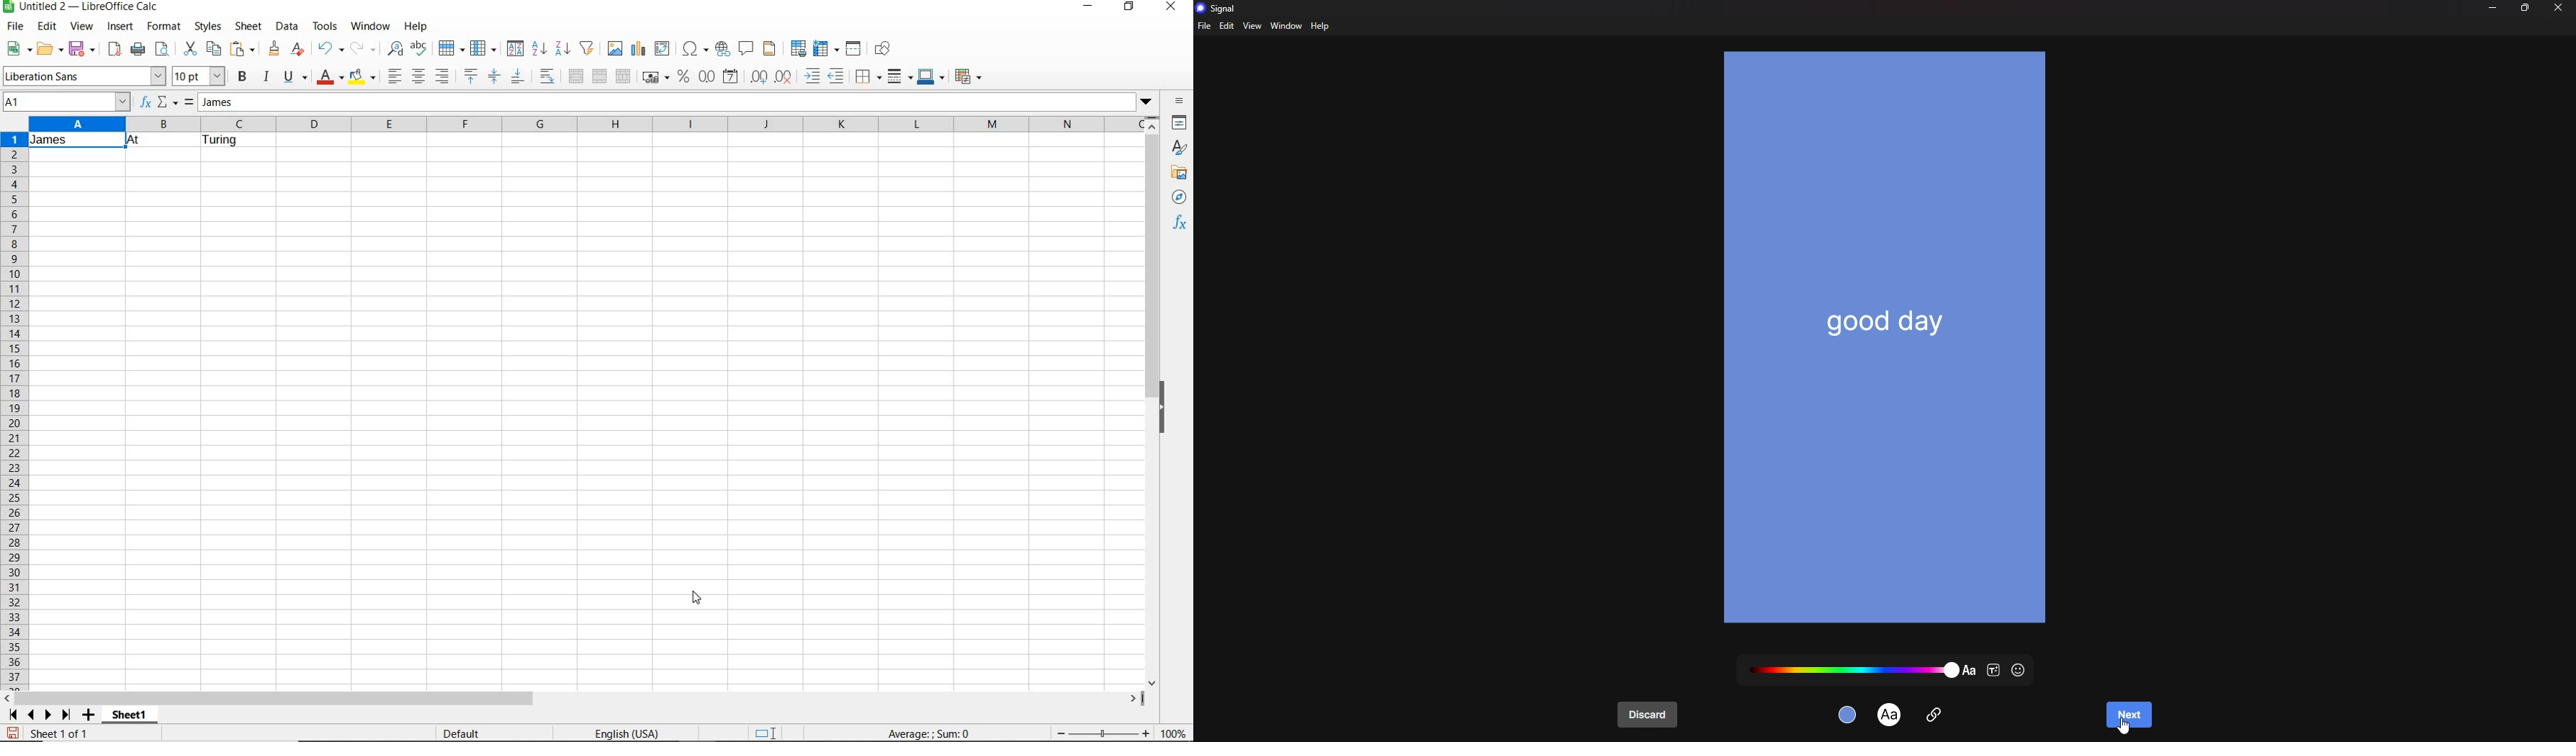  Describe the element at coordinates (747, 49) in the screenshot. I see `insert comment` at that location.